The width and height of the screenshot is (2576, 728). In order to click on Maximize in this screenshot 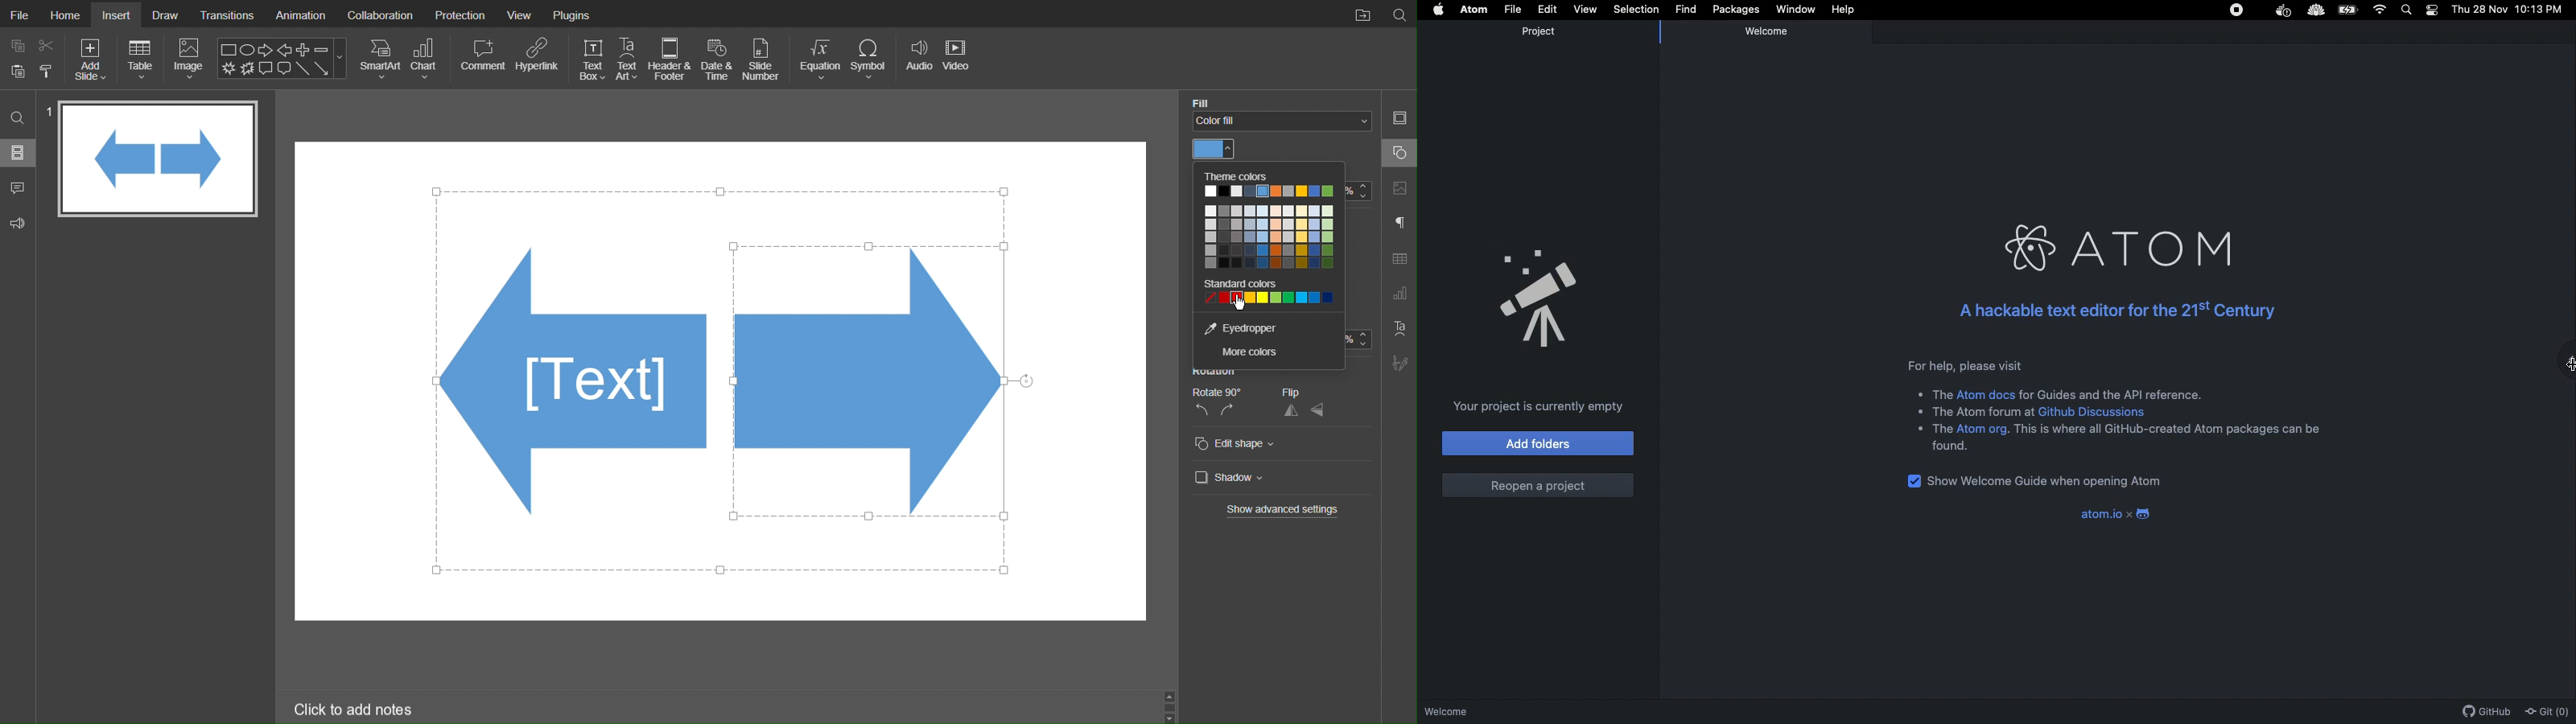, I will do `click(2553, 363)`.